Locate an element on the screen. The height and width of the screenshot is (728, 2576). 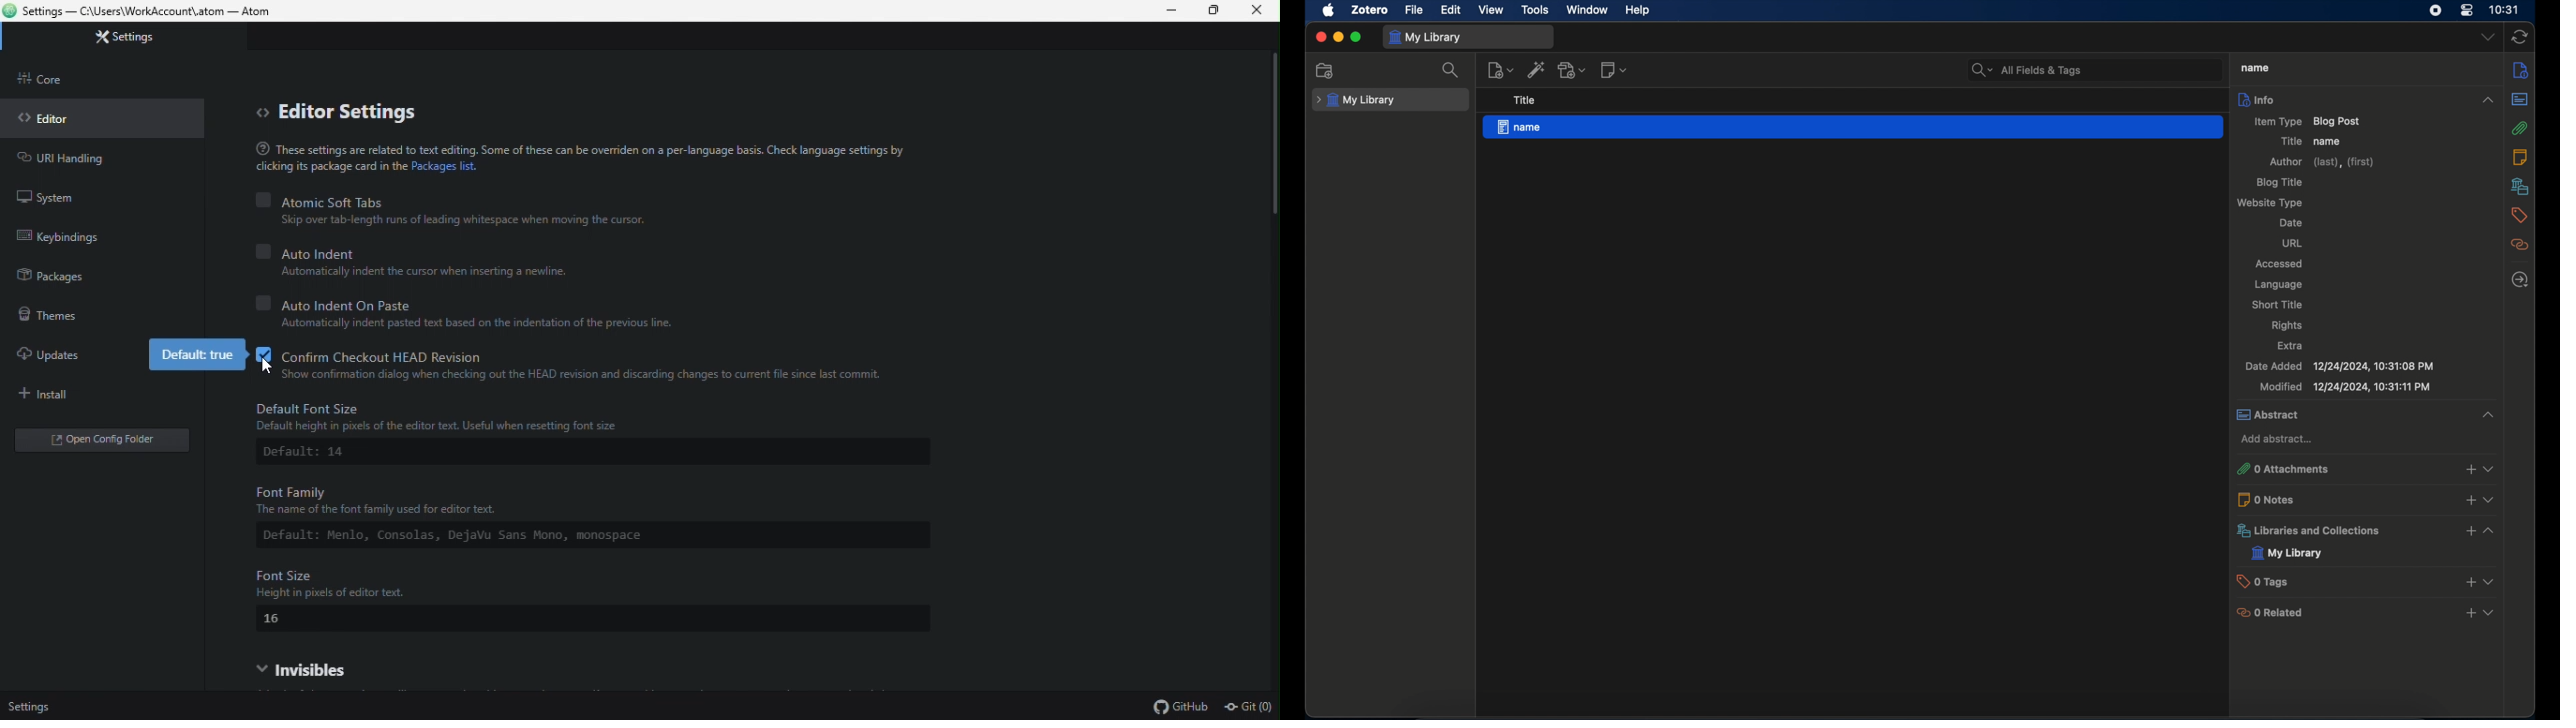
my library is located at coordinates (1427, 37).